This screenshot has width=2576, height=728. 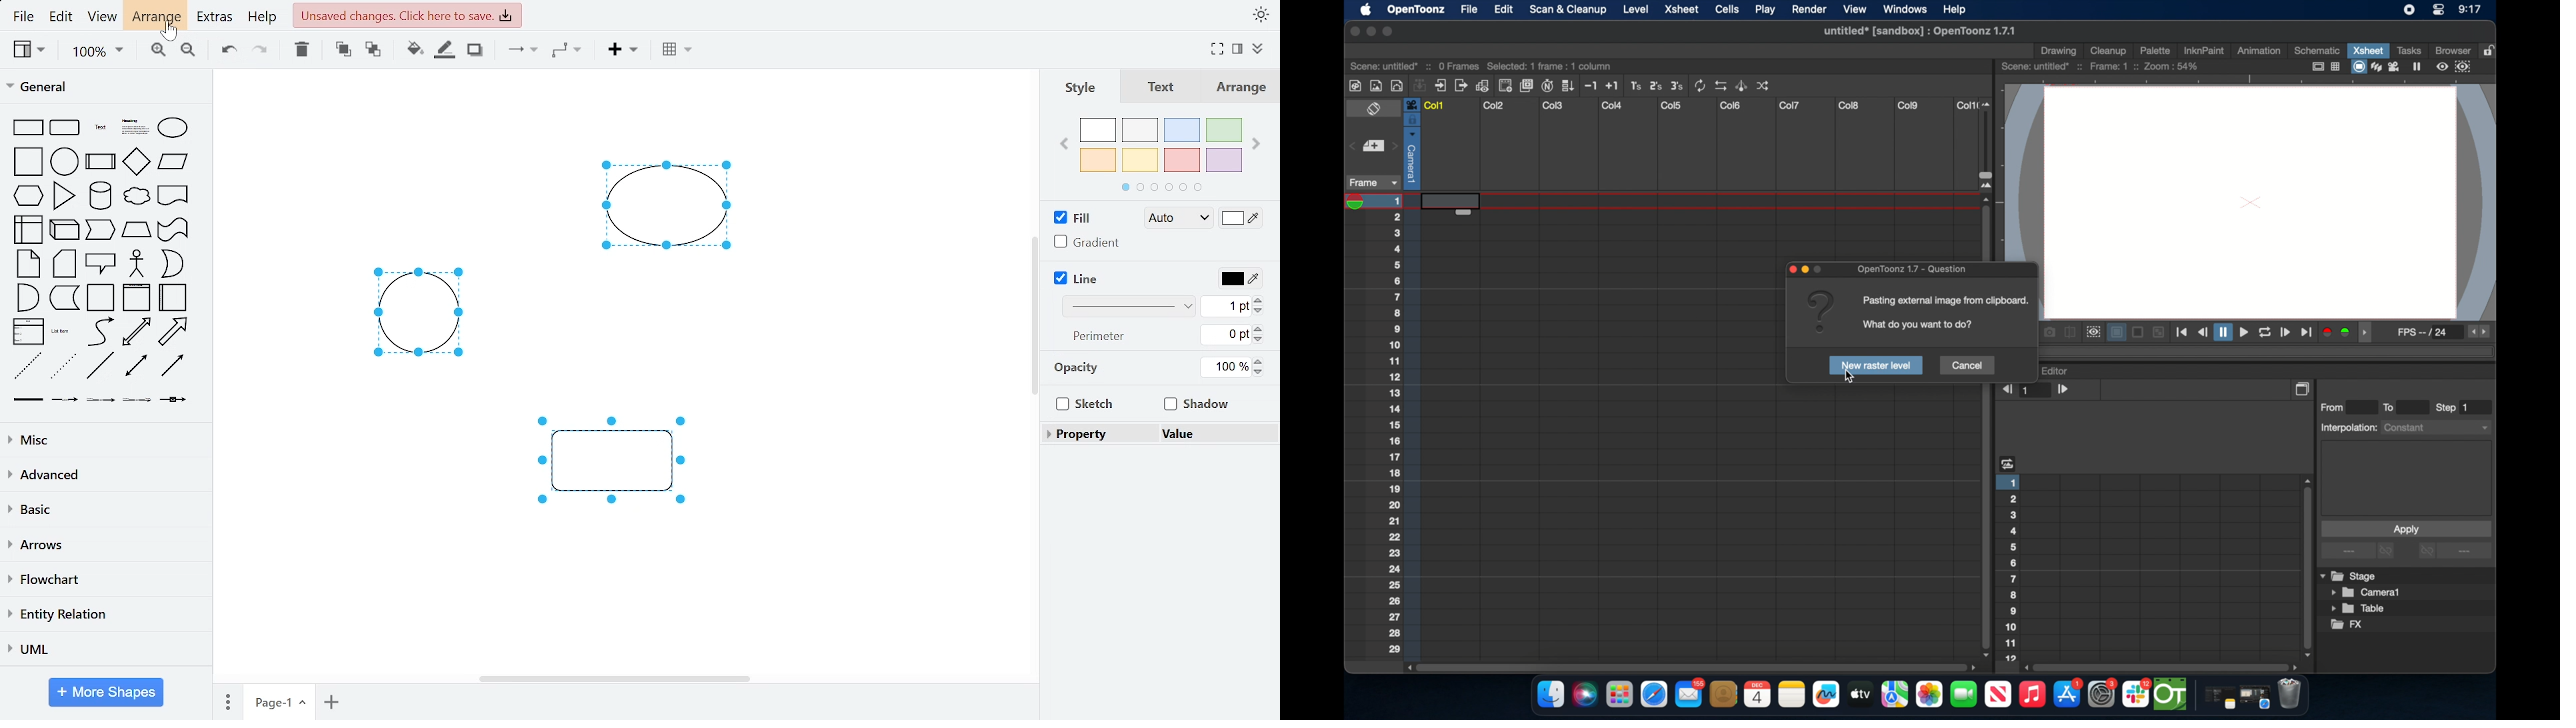 What do you see at coordinates (2305, 567) in the screenshot?
I see `scroll box` at bounding box center [2305, 567].